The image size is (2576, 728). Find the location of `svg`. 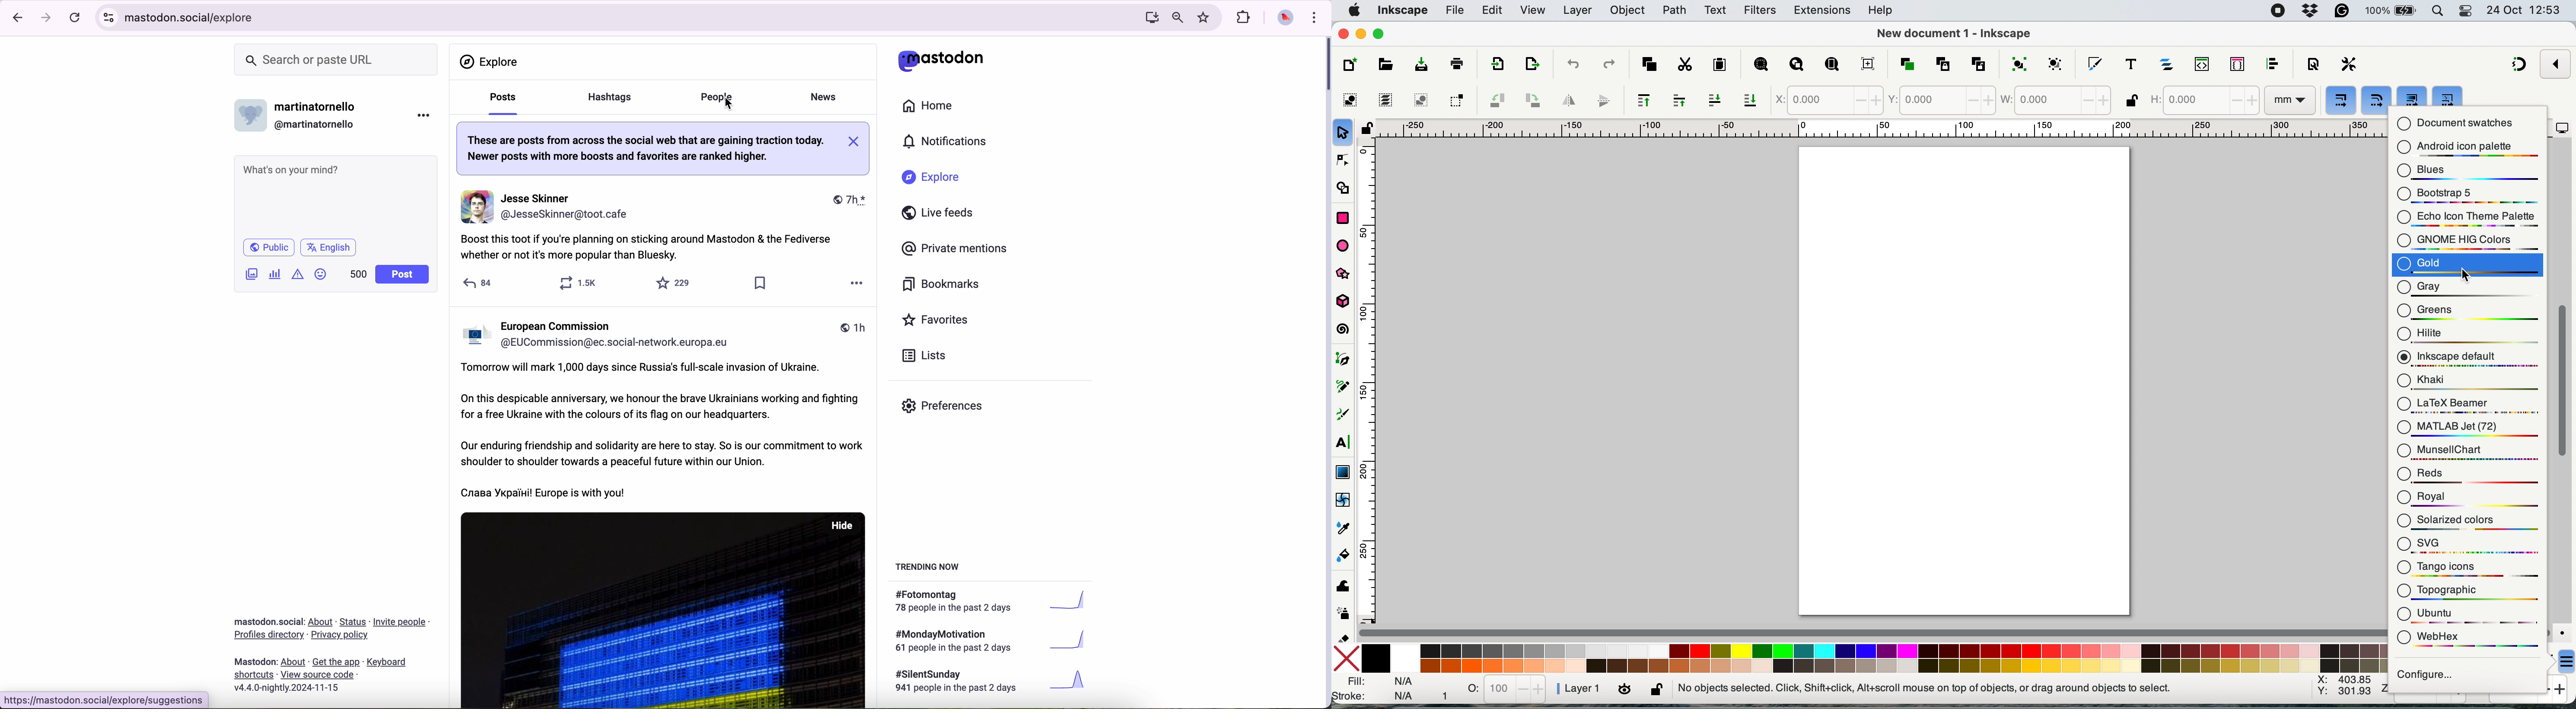

svg is located at coordinates (2468, 546).